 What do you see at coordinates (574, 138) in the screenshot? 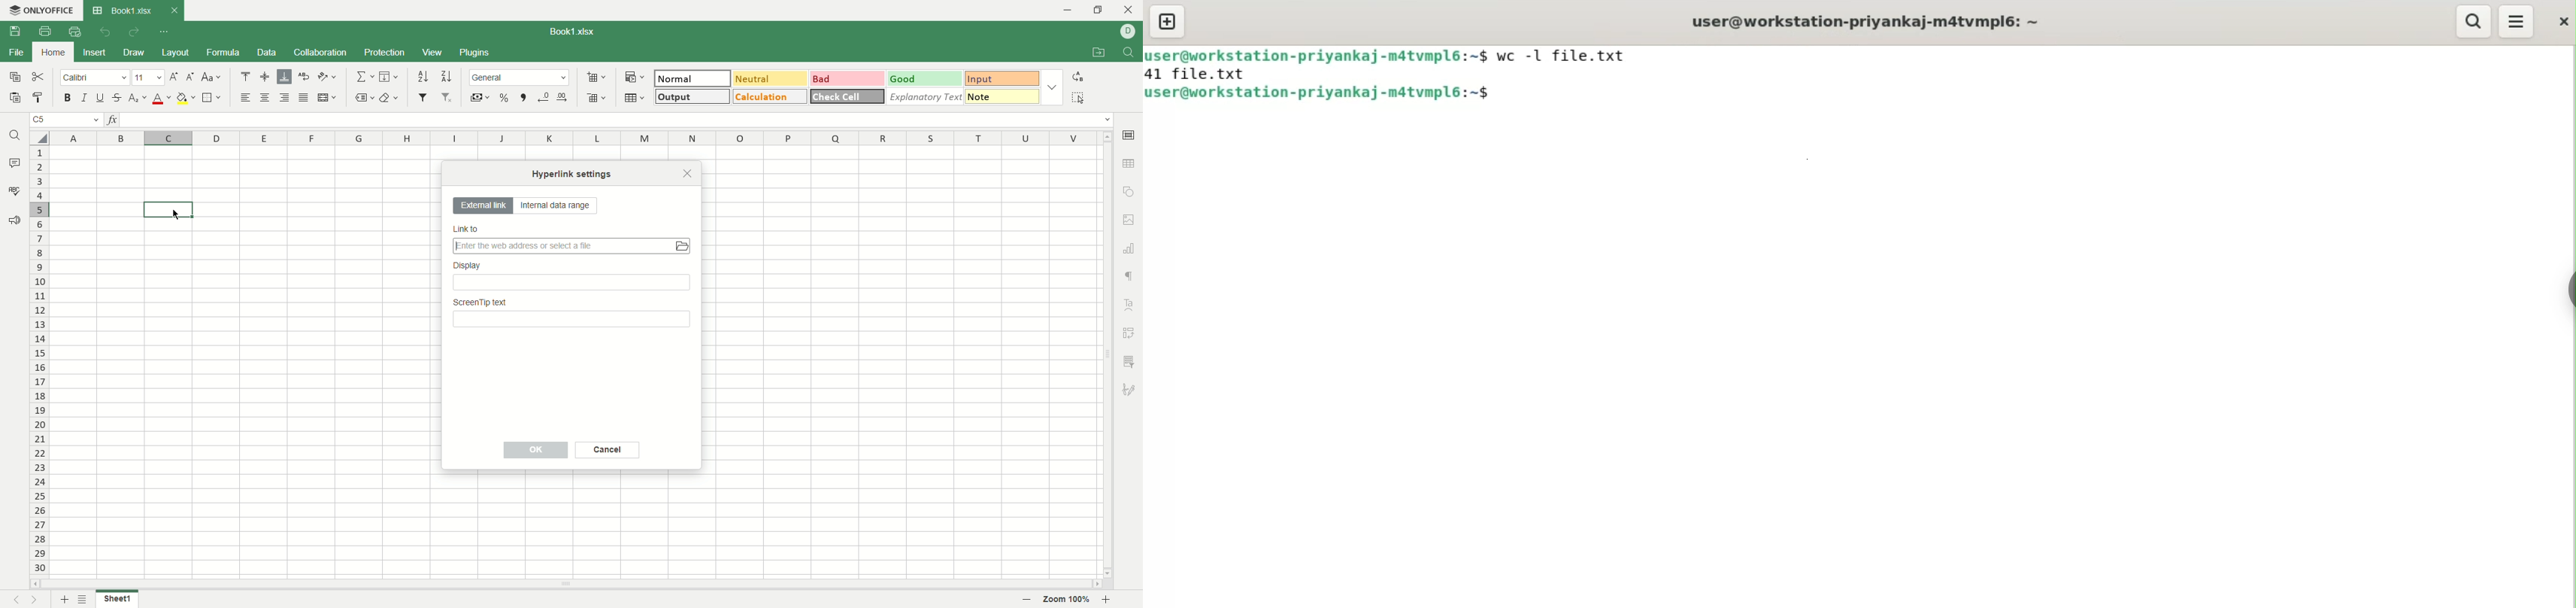
I see `column` at bounding box center [574, 138].